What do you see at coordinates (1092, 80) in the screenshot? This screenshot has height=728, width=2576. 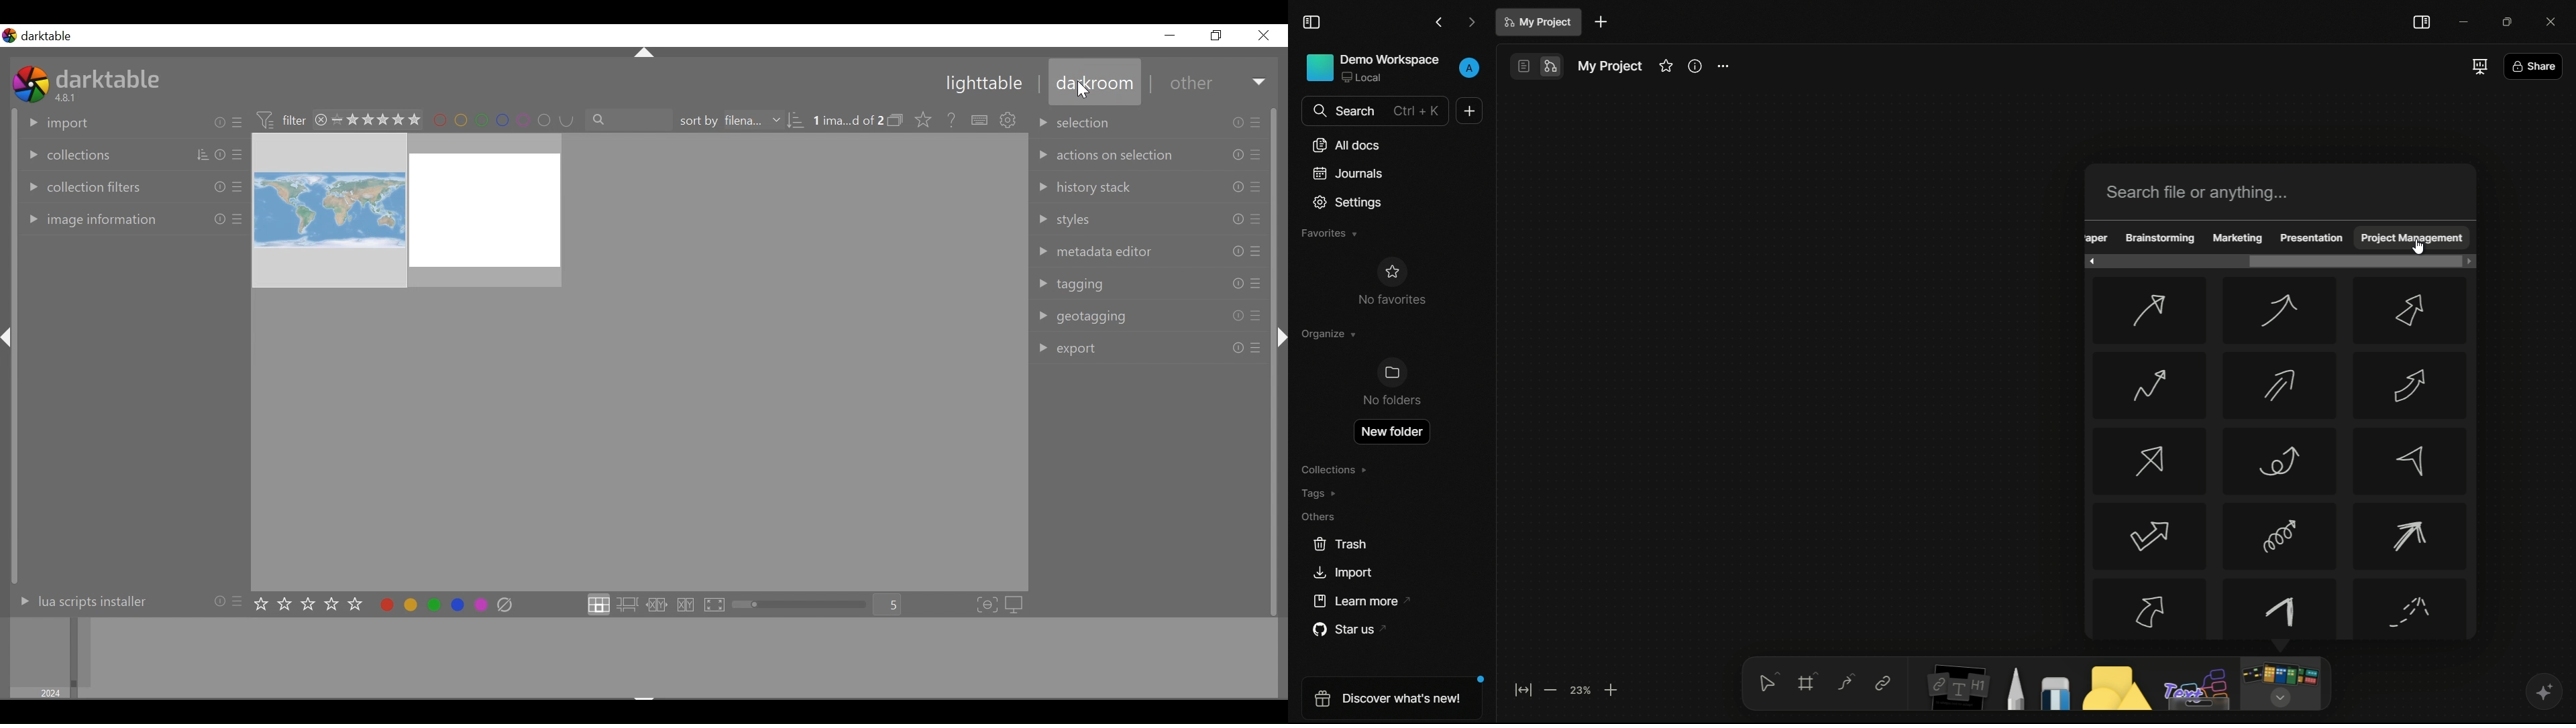 I see `darkroom` at bounding box center [1092, 80].